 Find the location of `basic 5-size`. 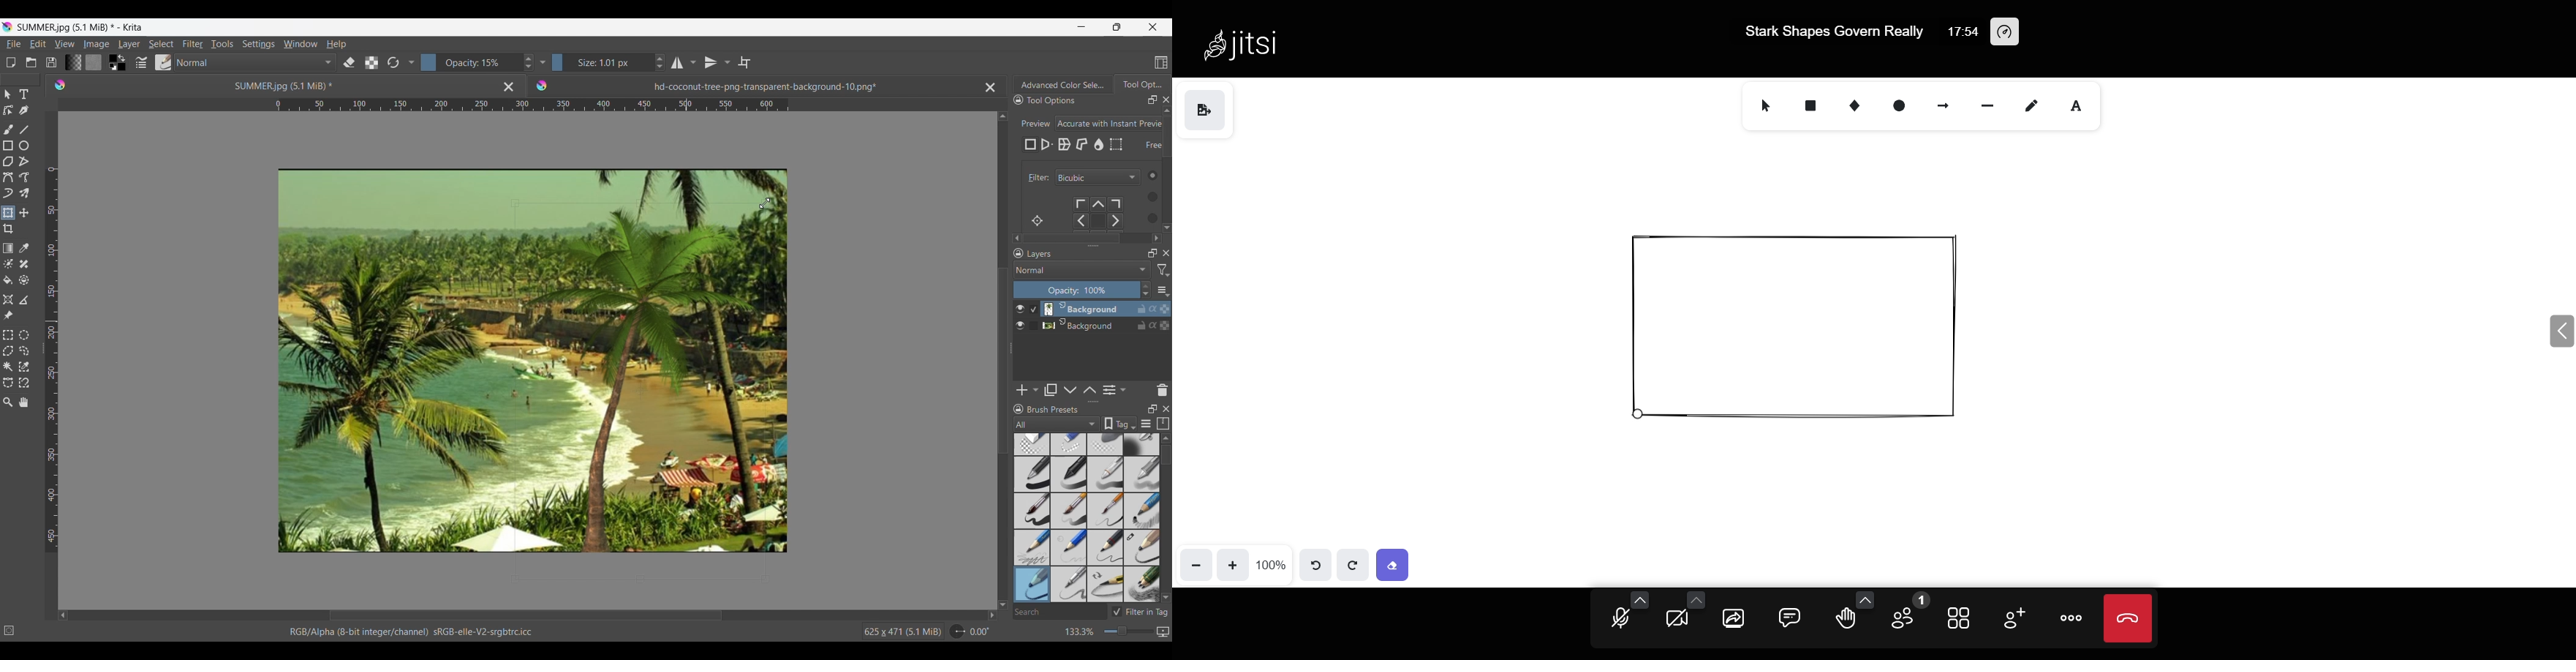

basic 5-size is located at coordinates (1033, 511).